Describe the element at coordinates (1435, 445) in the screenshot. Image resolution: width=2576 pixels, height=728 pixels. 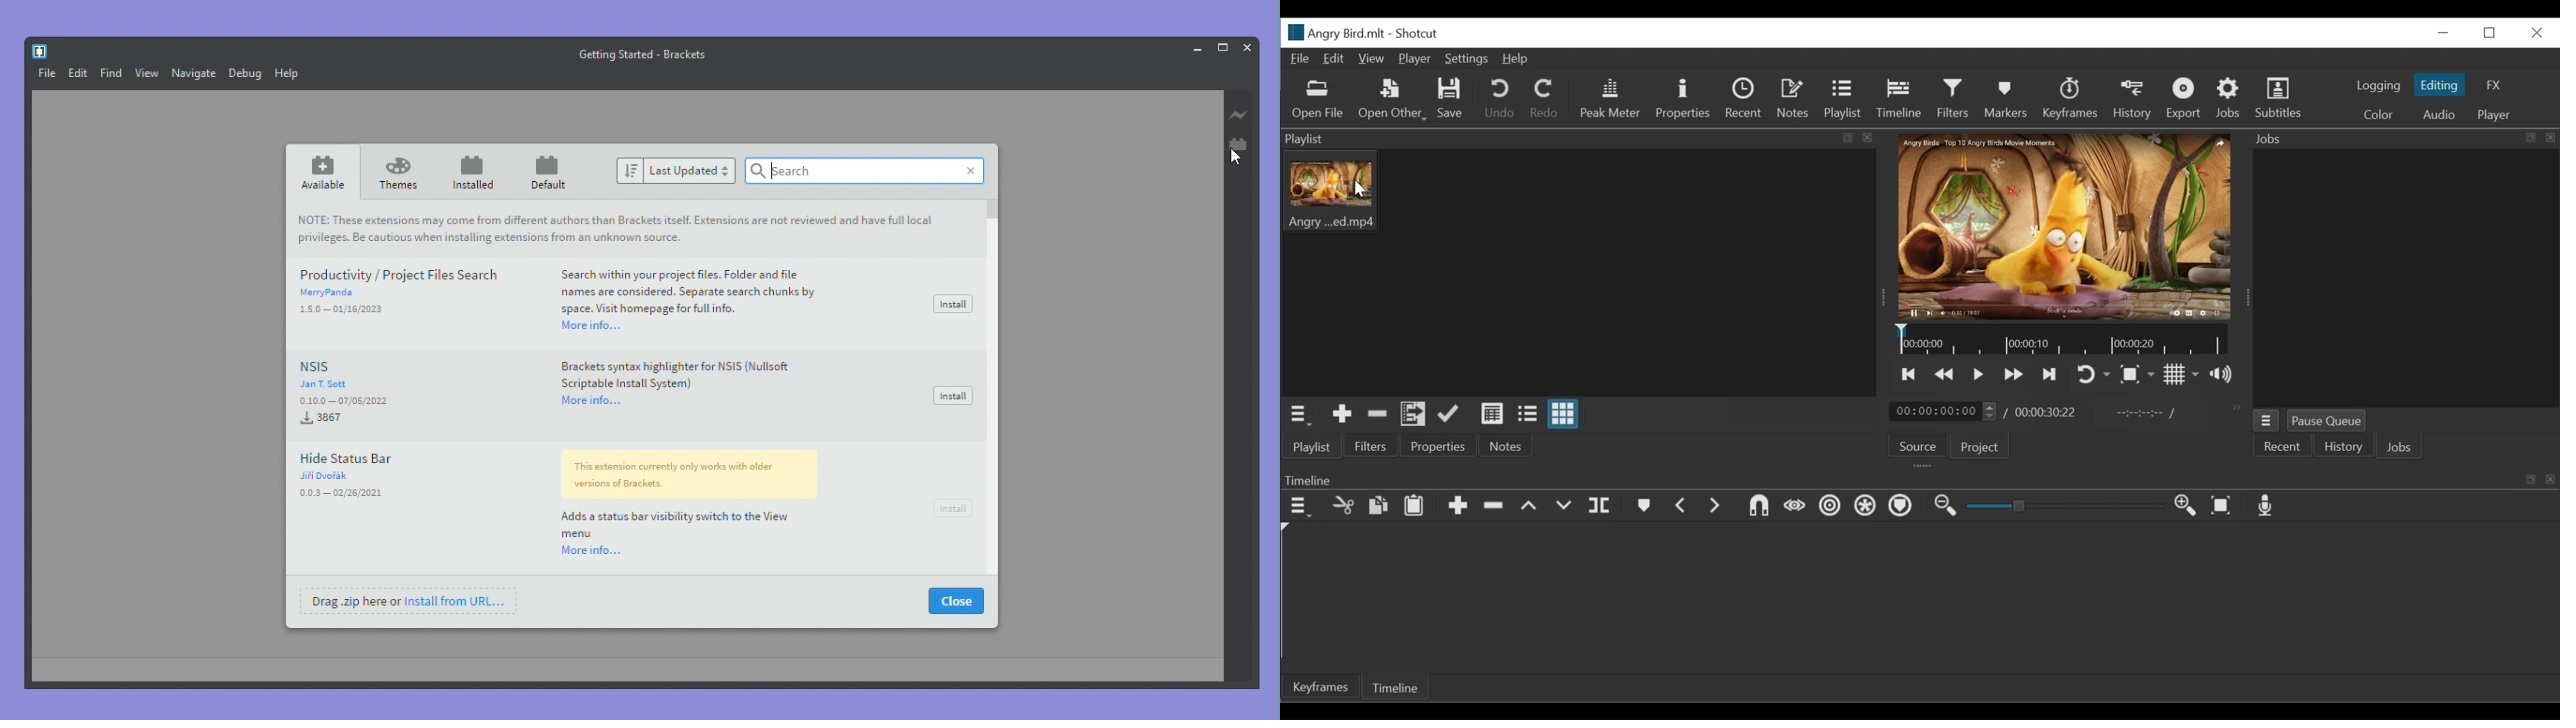
I see `Properties` at that location.